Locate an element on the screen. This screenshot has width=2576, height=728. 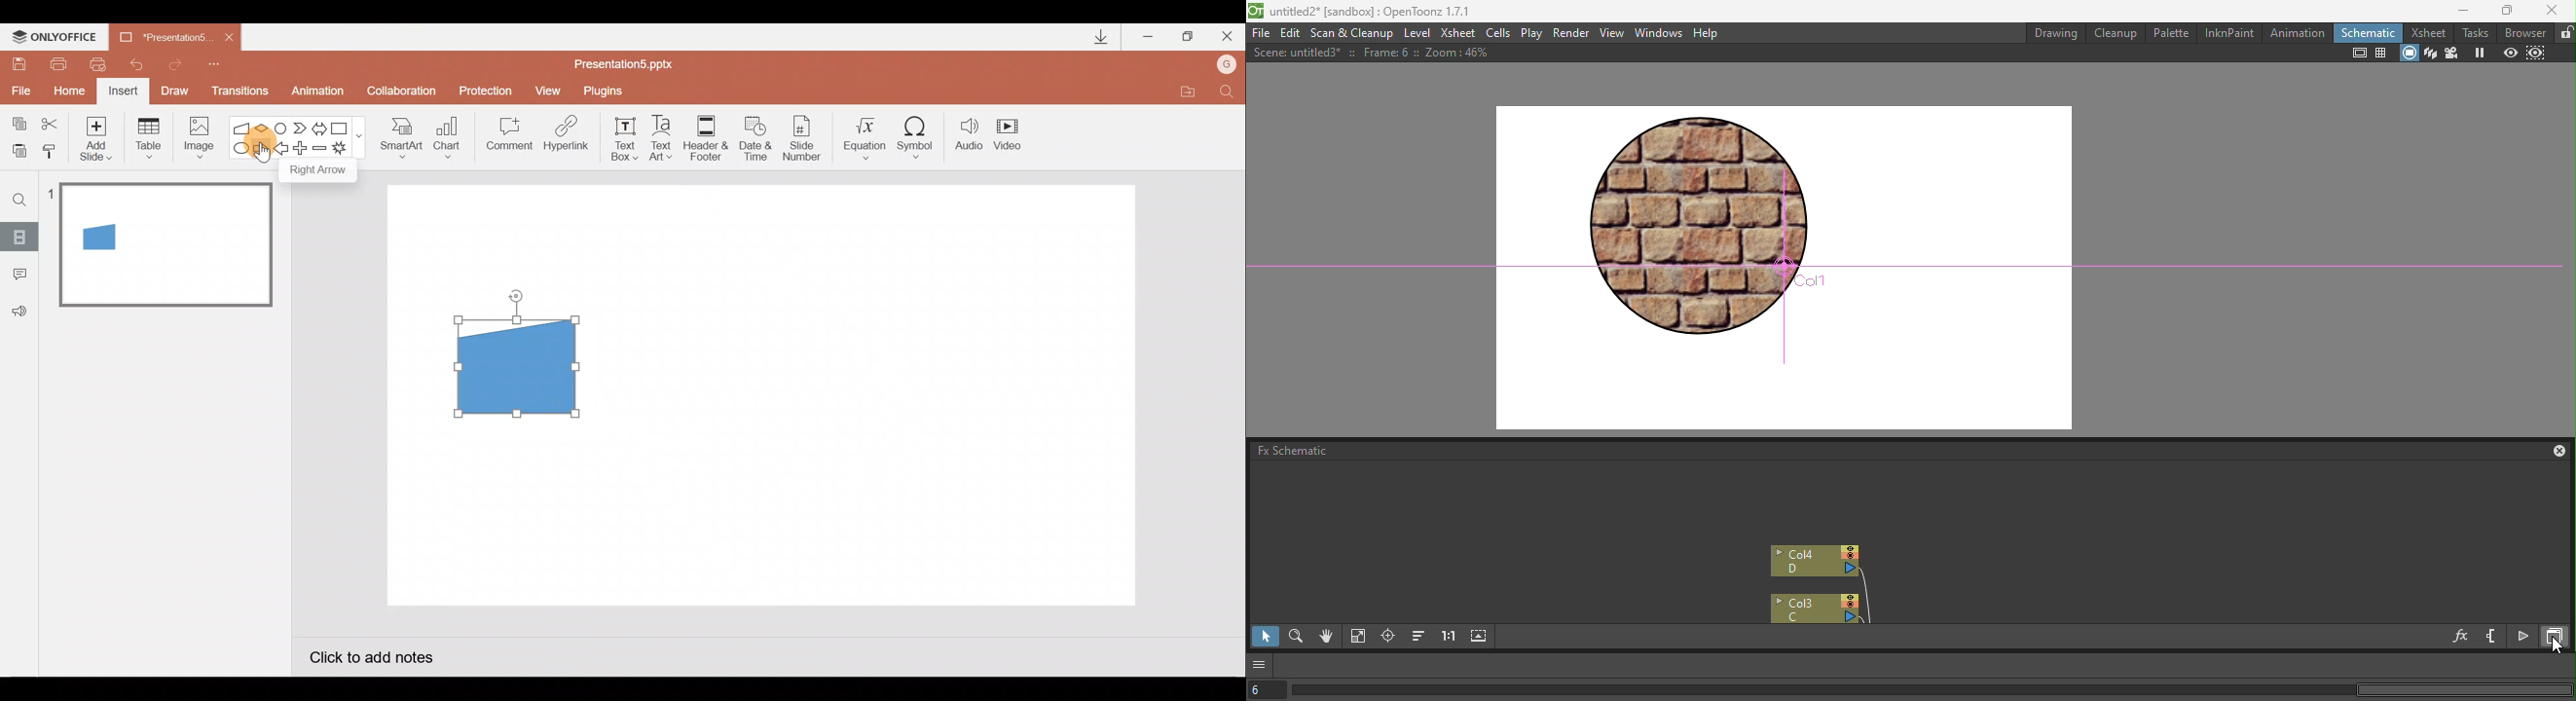
Downloads is located at coordinates (1099, 38).